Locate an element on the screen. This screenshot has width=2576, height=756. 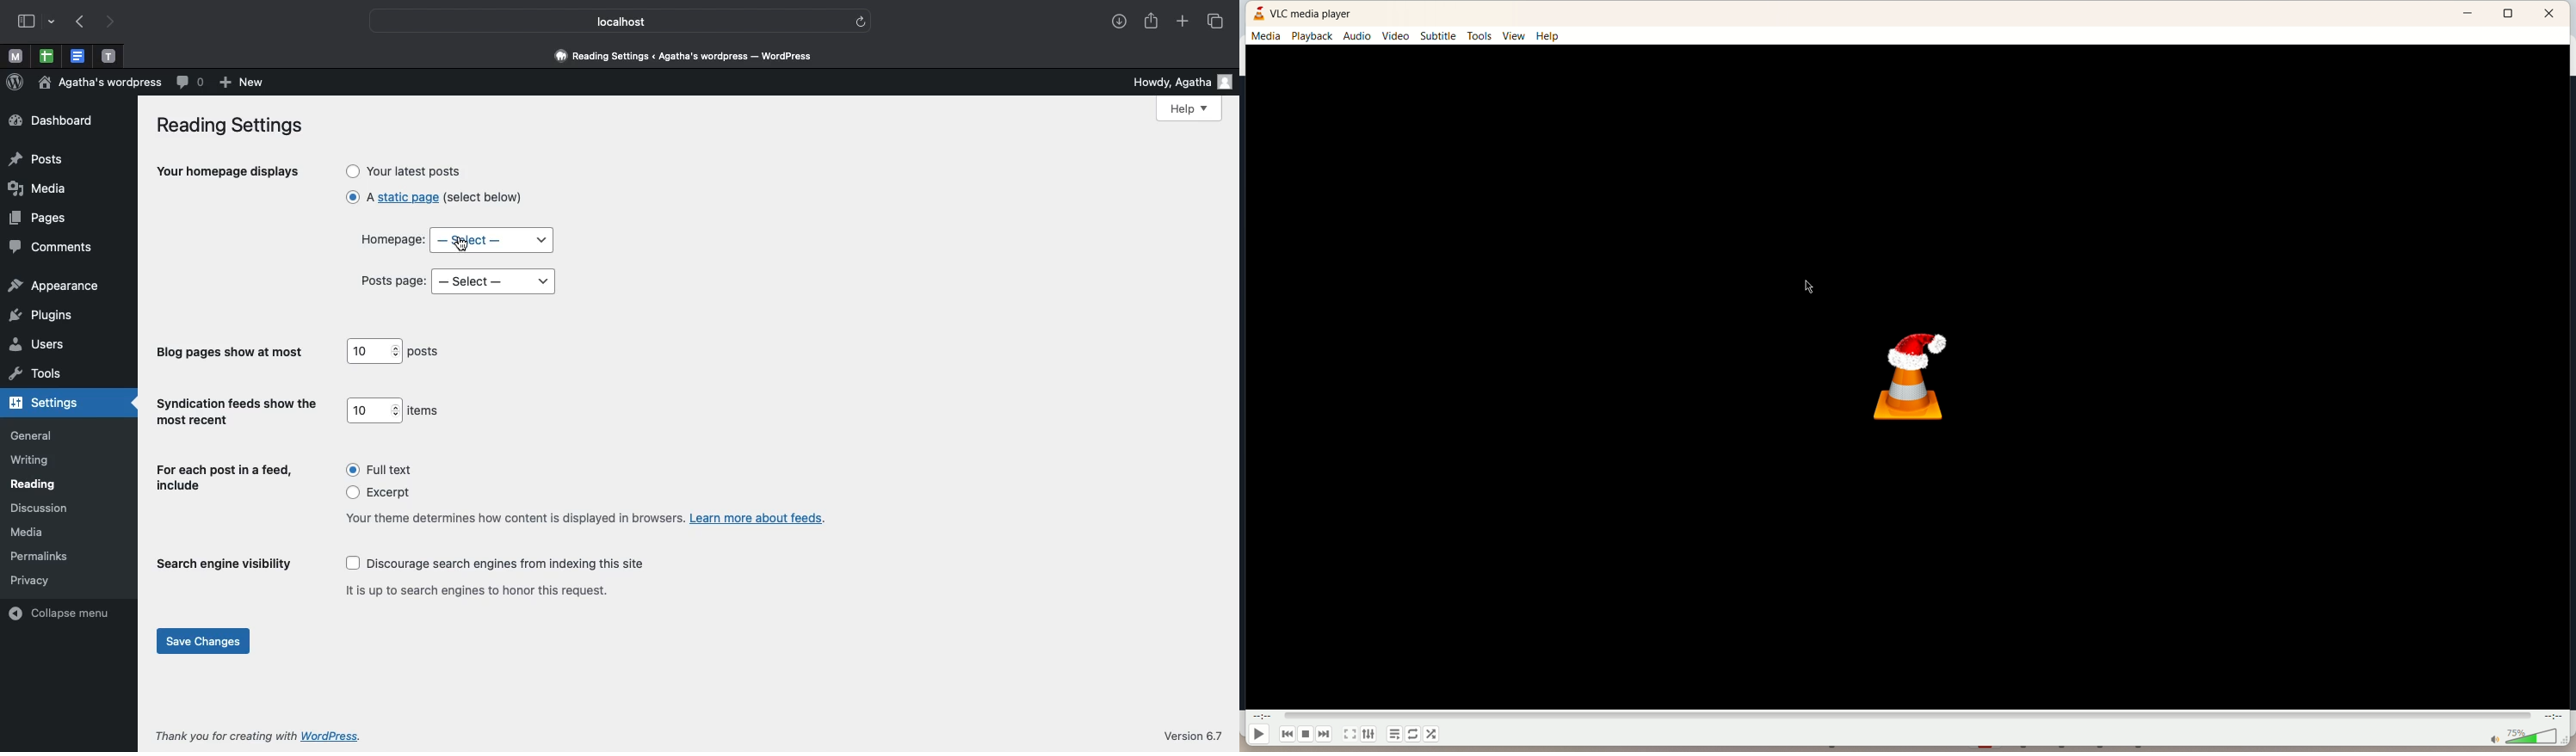
A static page is located at coordinates (433, 202).